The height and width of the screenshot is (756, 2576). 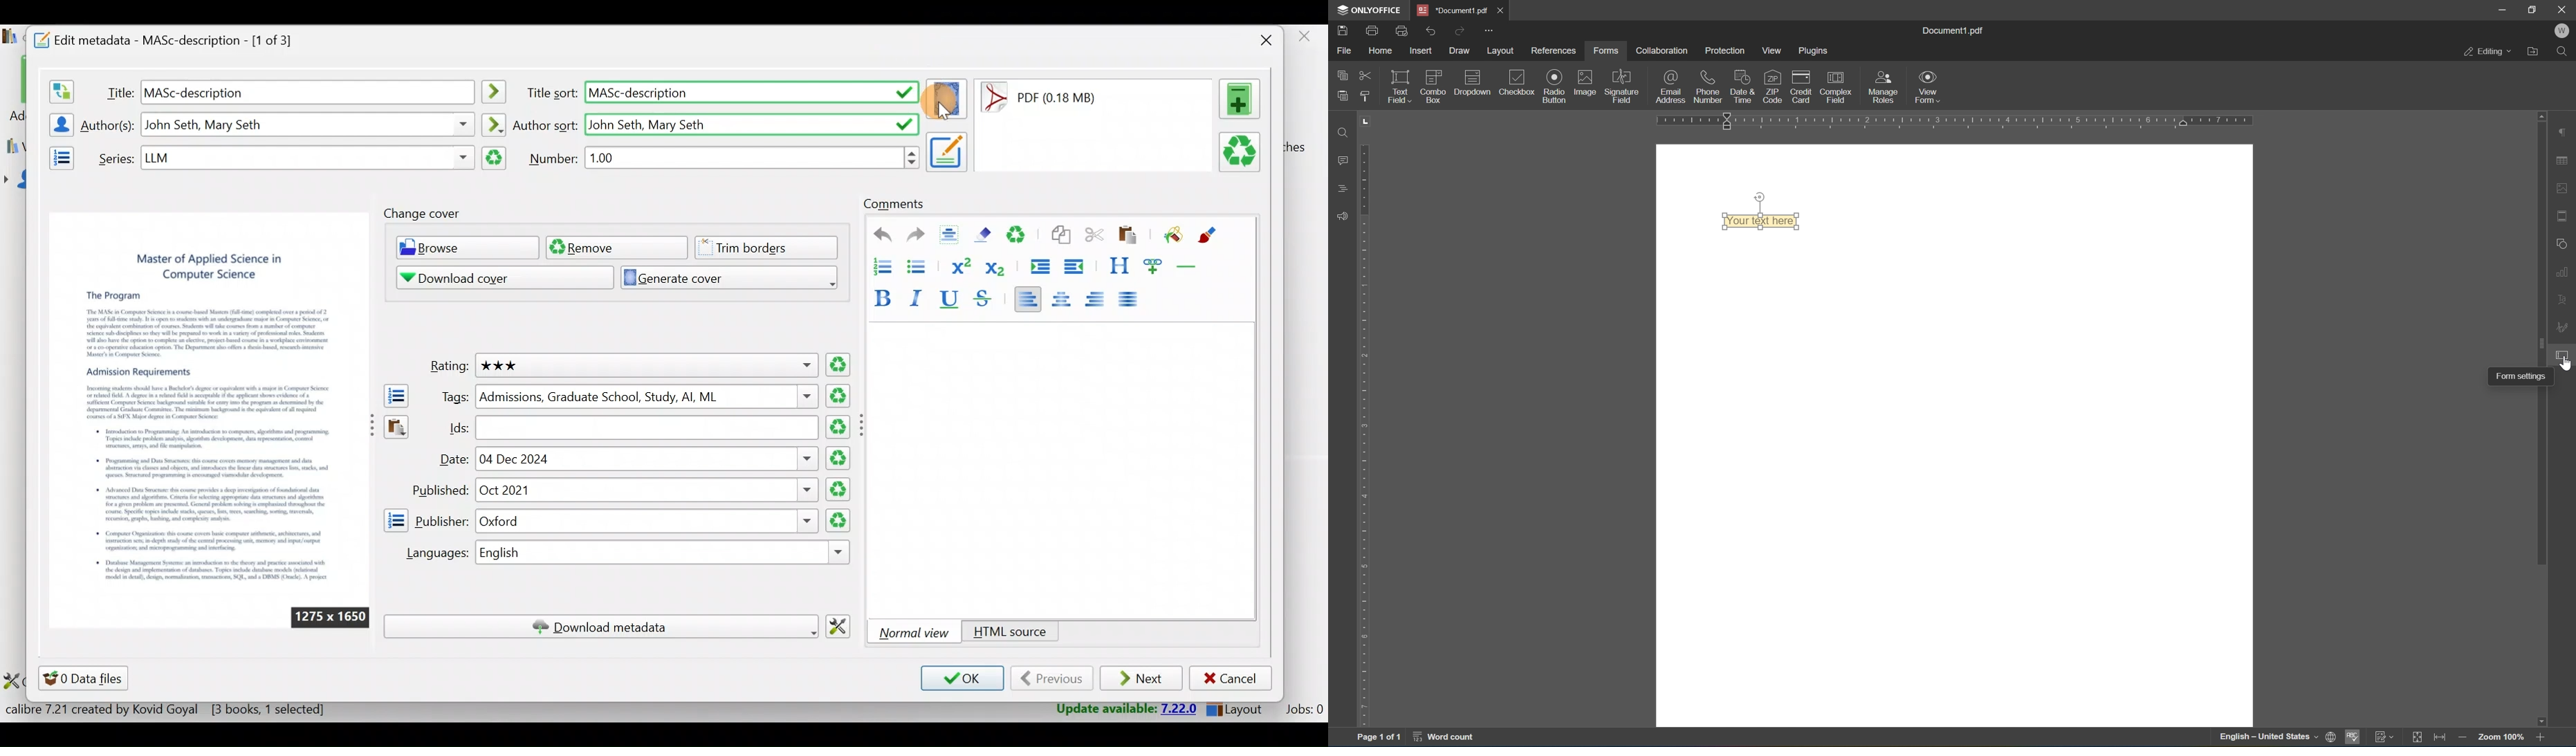 What do you see at coordinates (463, 249) in the screenshot?
I see `Browse` at bounding box center [463, 249].